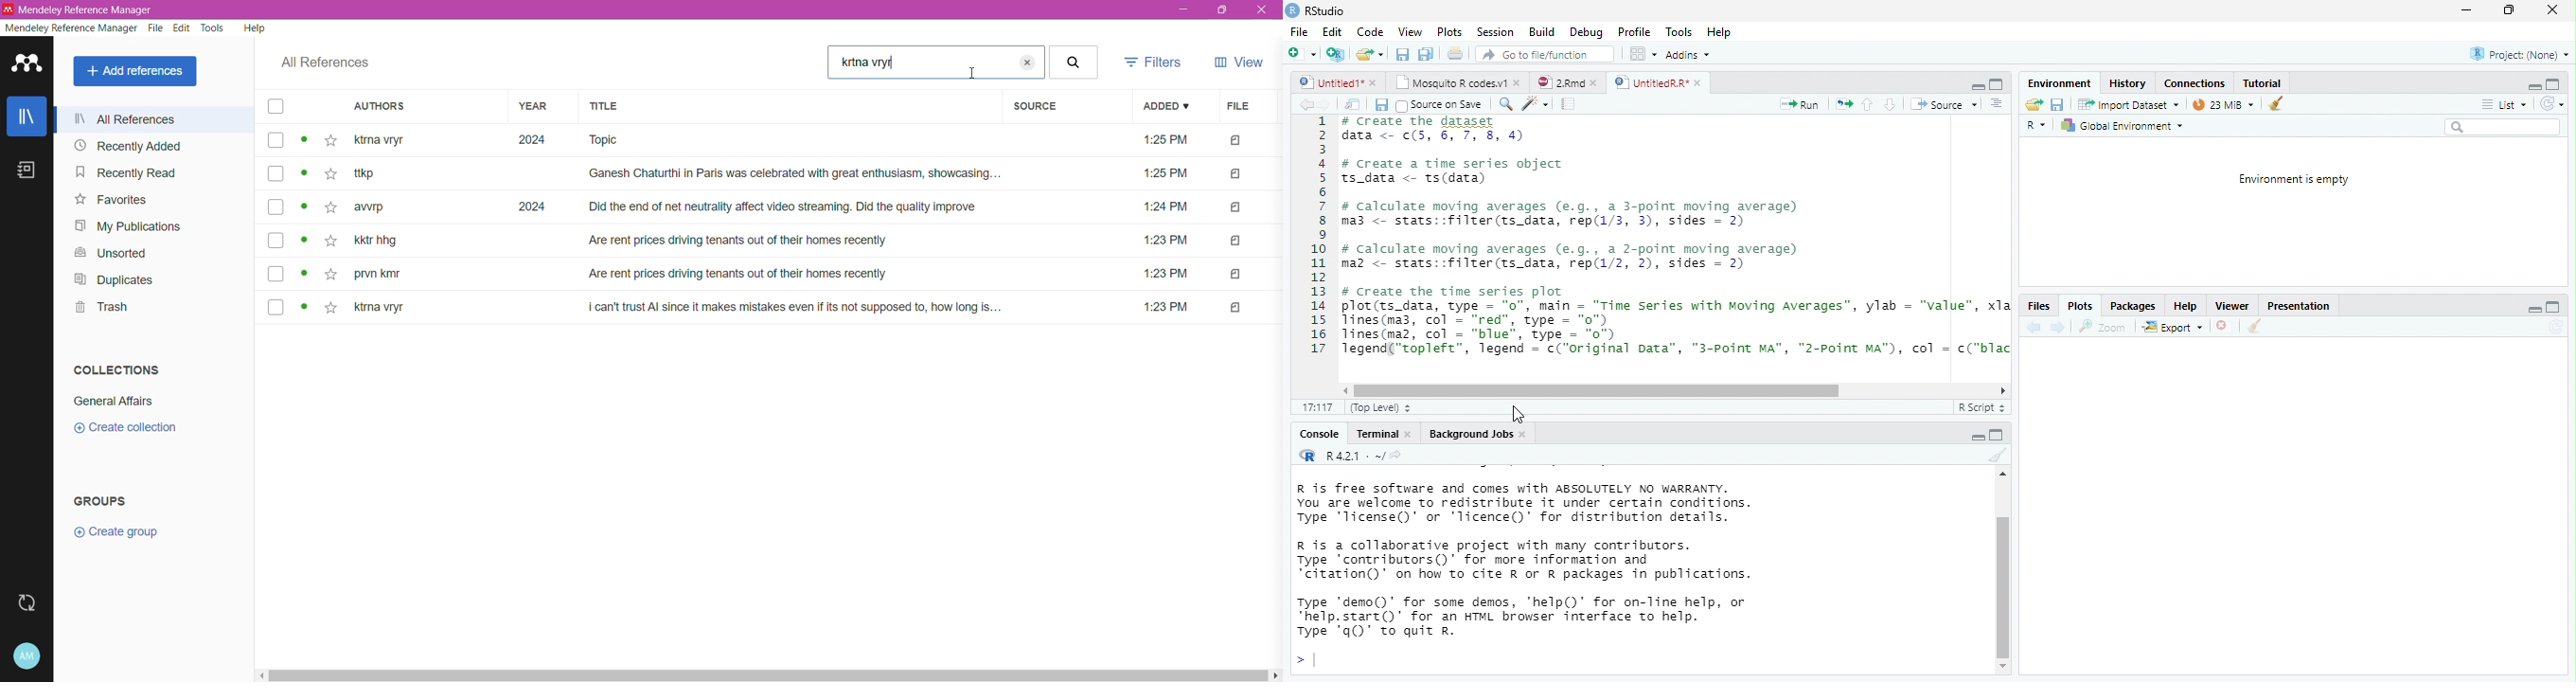 Image resolution: width=2576 pixels, height=700 pixels. Describe the element at coordinates (1688, 55) in the screenshot. I see `Addins` at that location.